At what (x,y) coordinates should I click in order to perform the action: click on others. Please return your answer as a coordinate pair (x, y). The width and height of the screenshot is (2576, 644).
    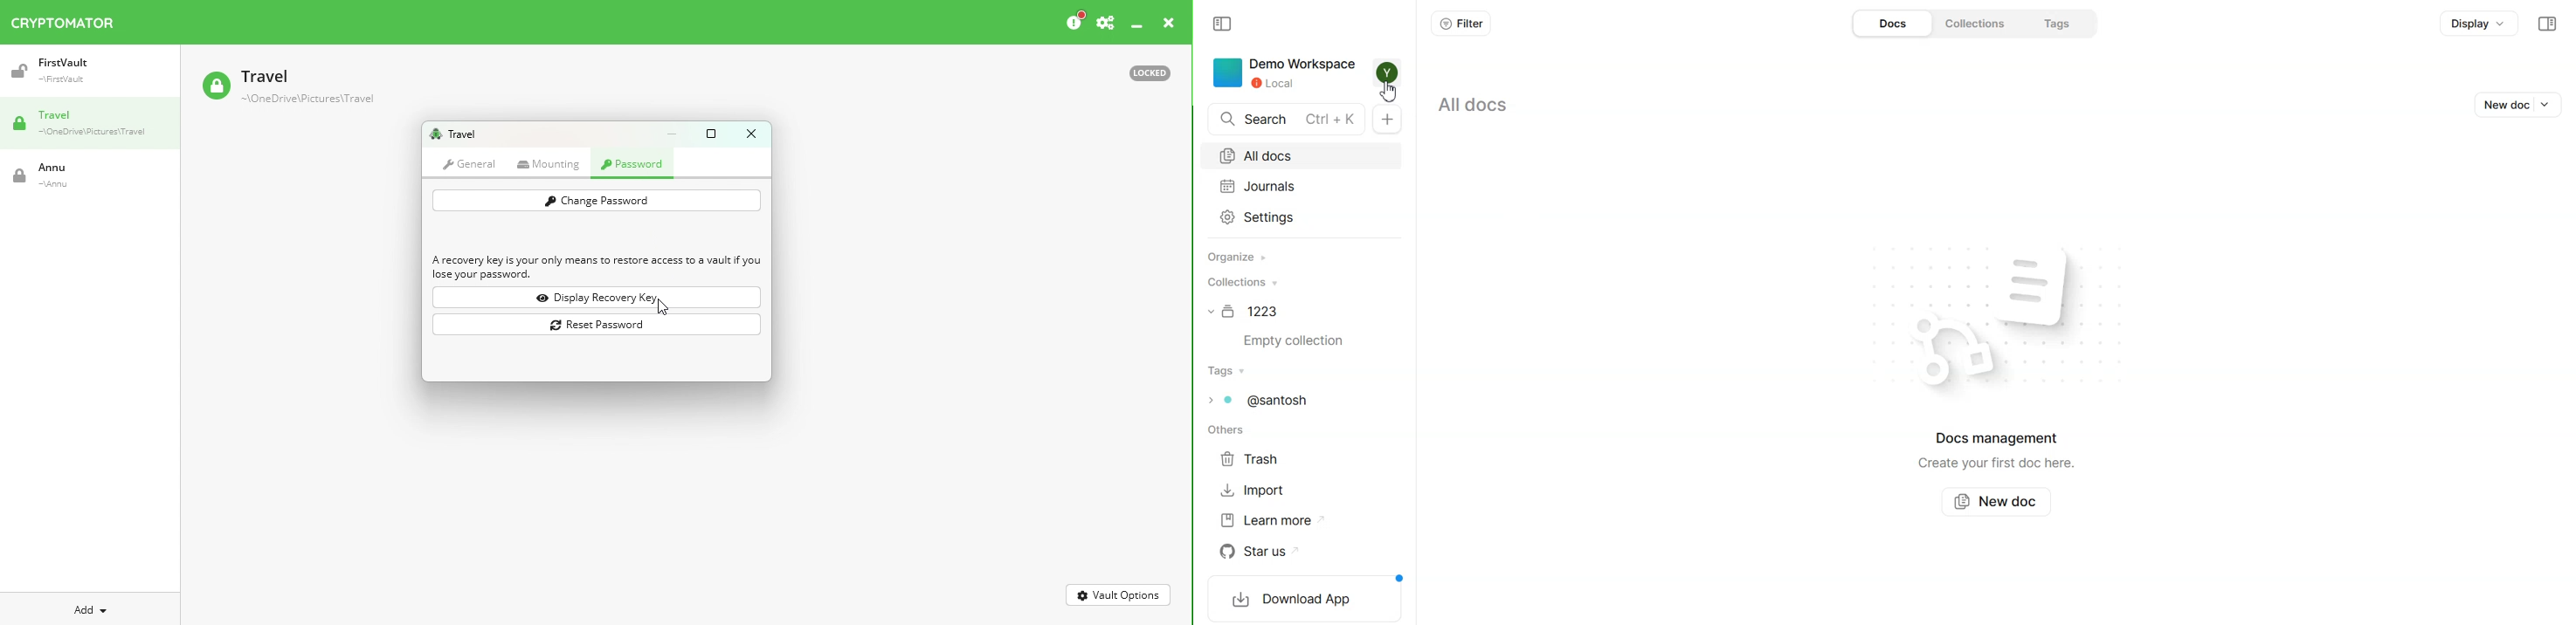
    Looking at the image, I should click on (1223, 430).